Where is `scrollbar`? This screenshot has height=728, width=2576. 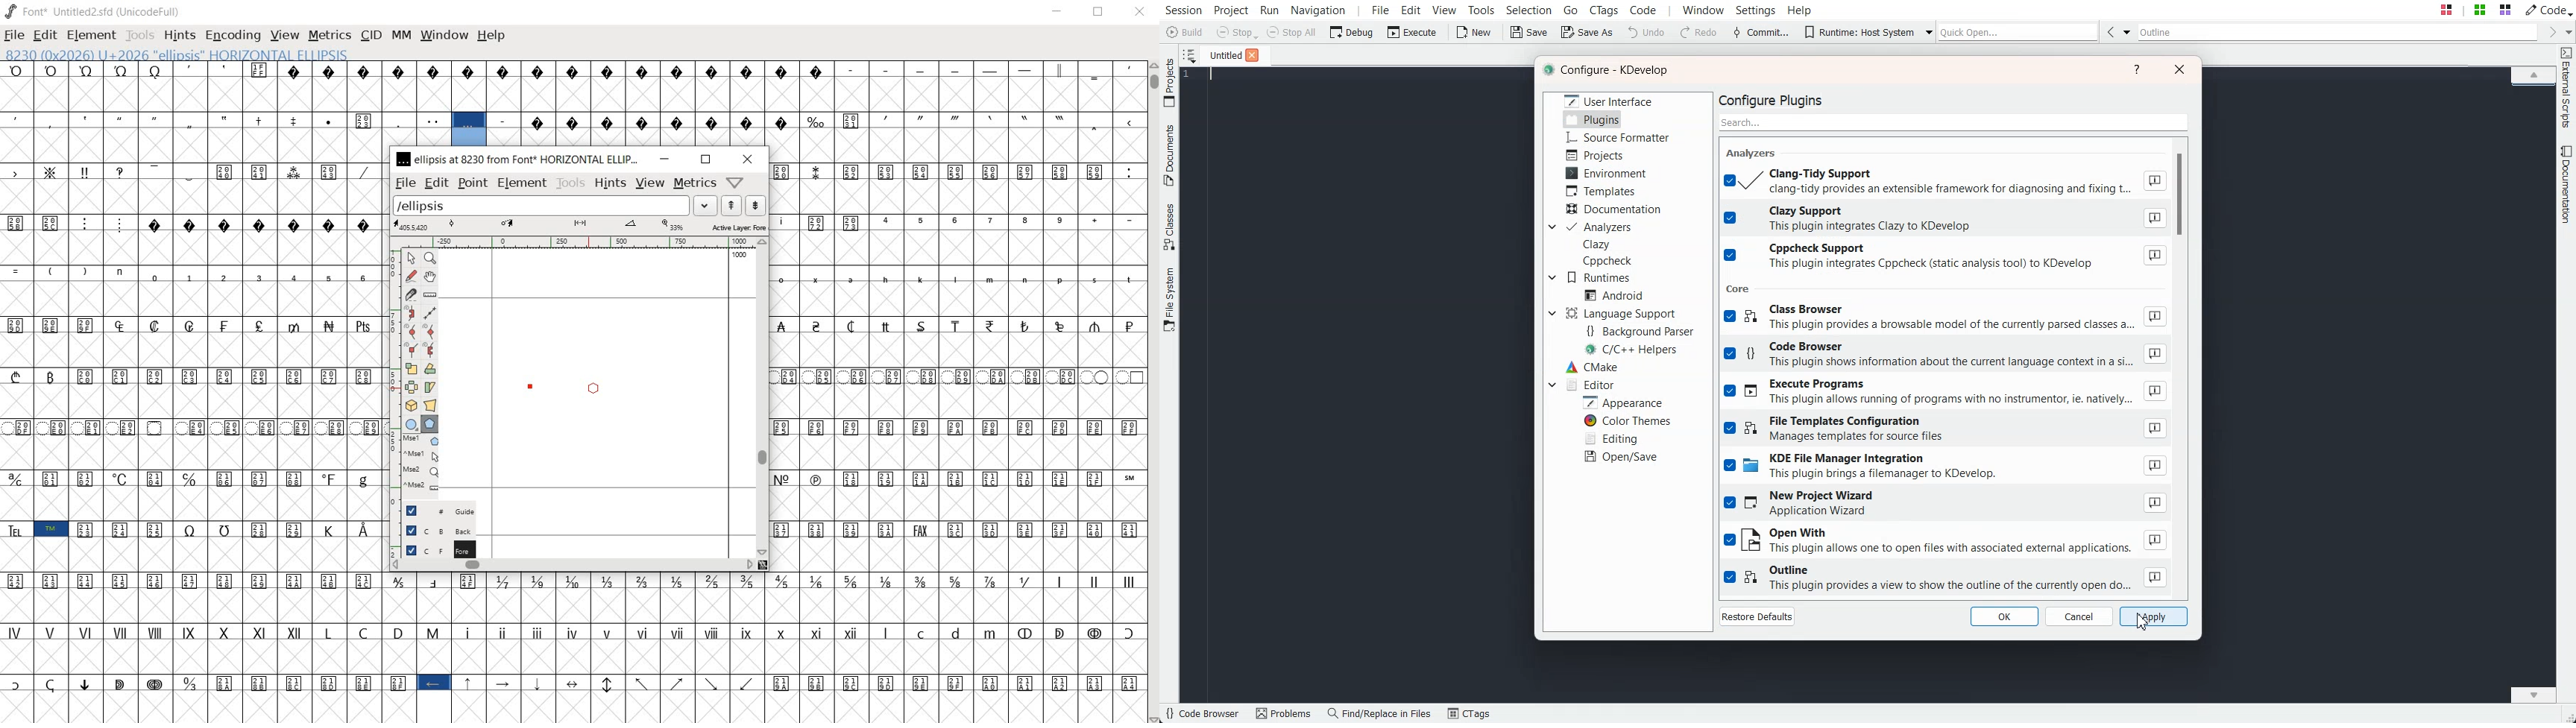 scrollbar is located at coordinates (572, 565).